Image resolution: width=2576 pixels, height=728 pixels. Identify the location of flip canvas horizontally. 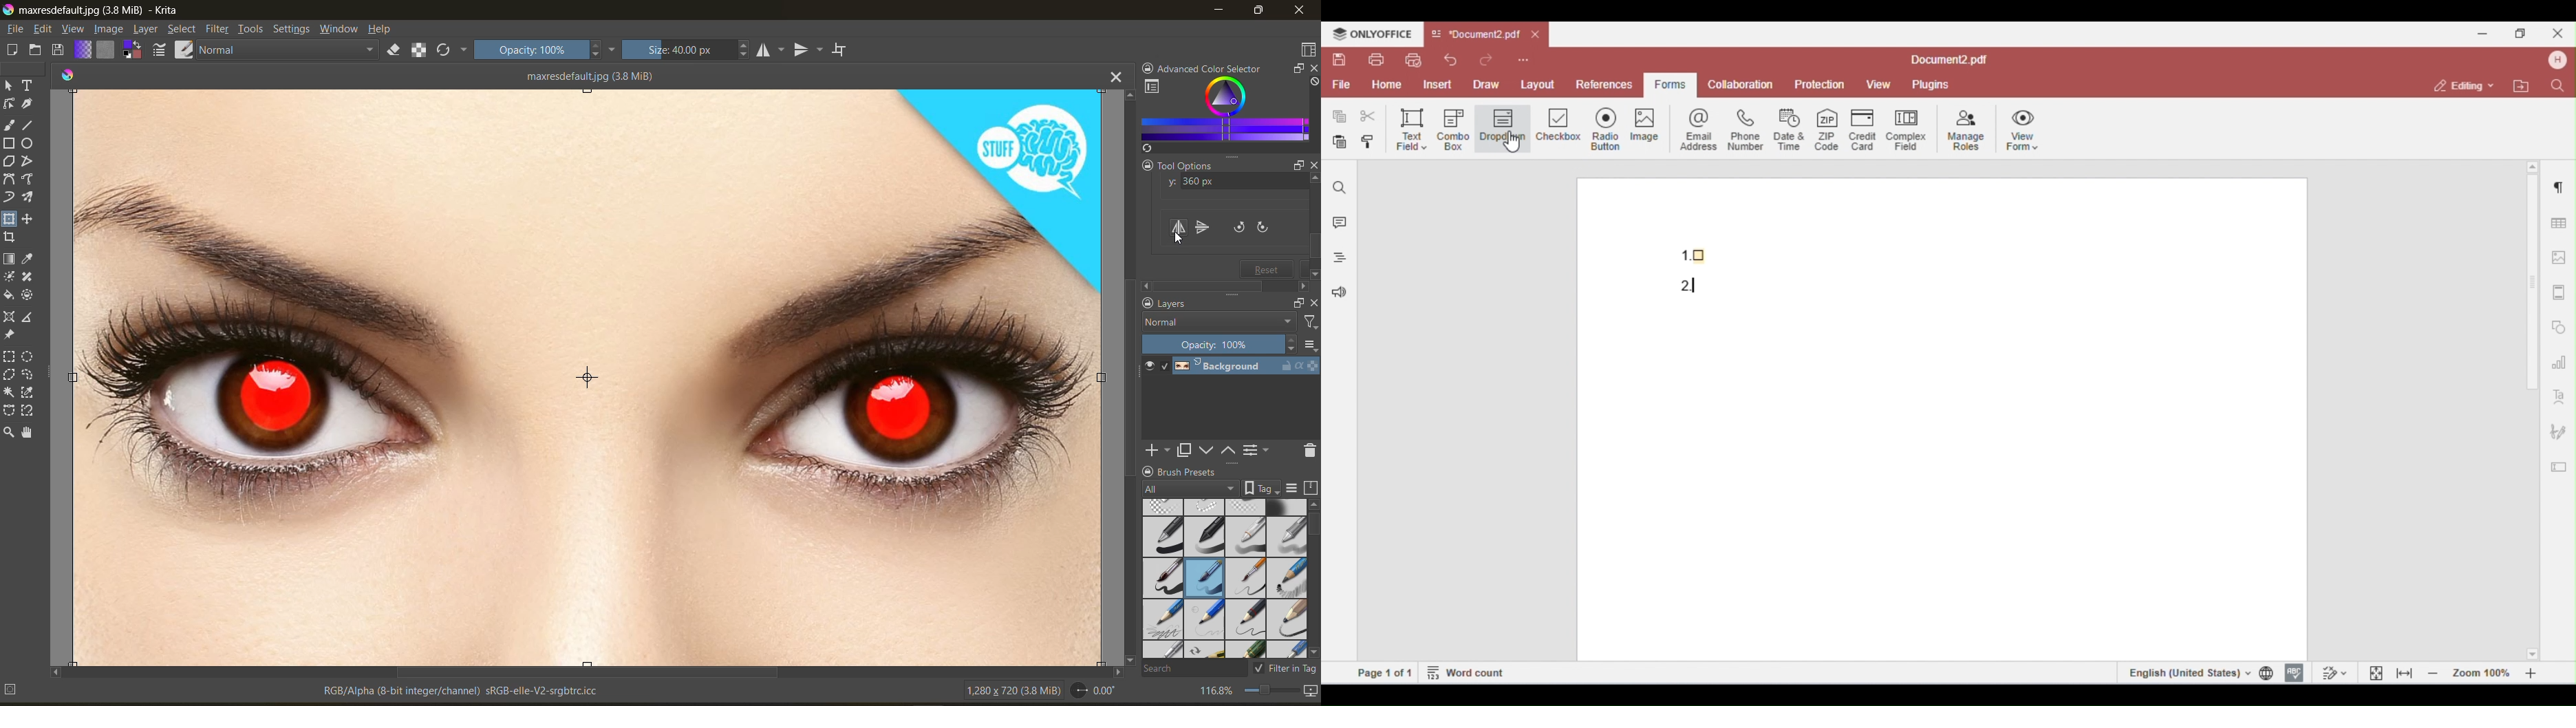
(1179, 229).